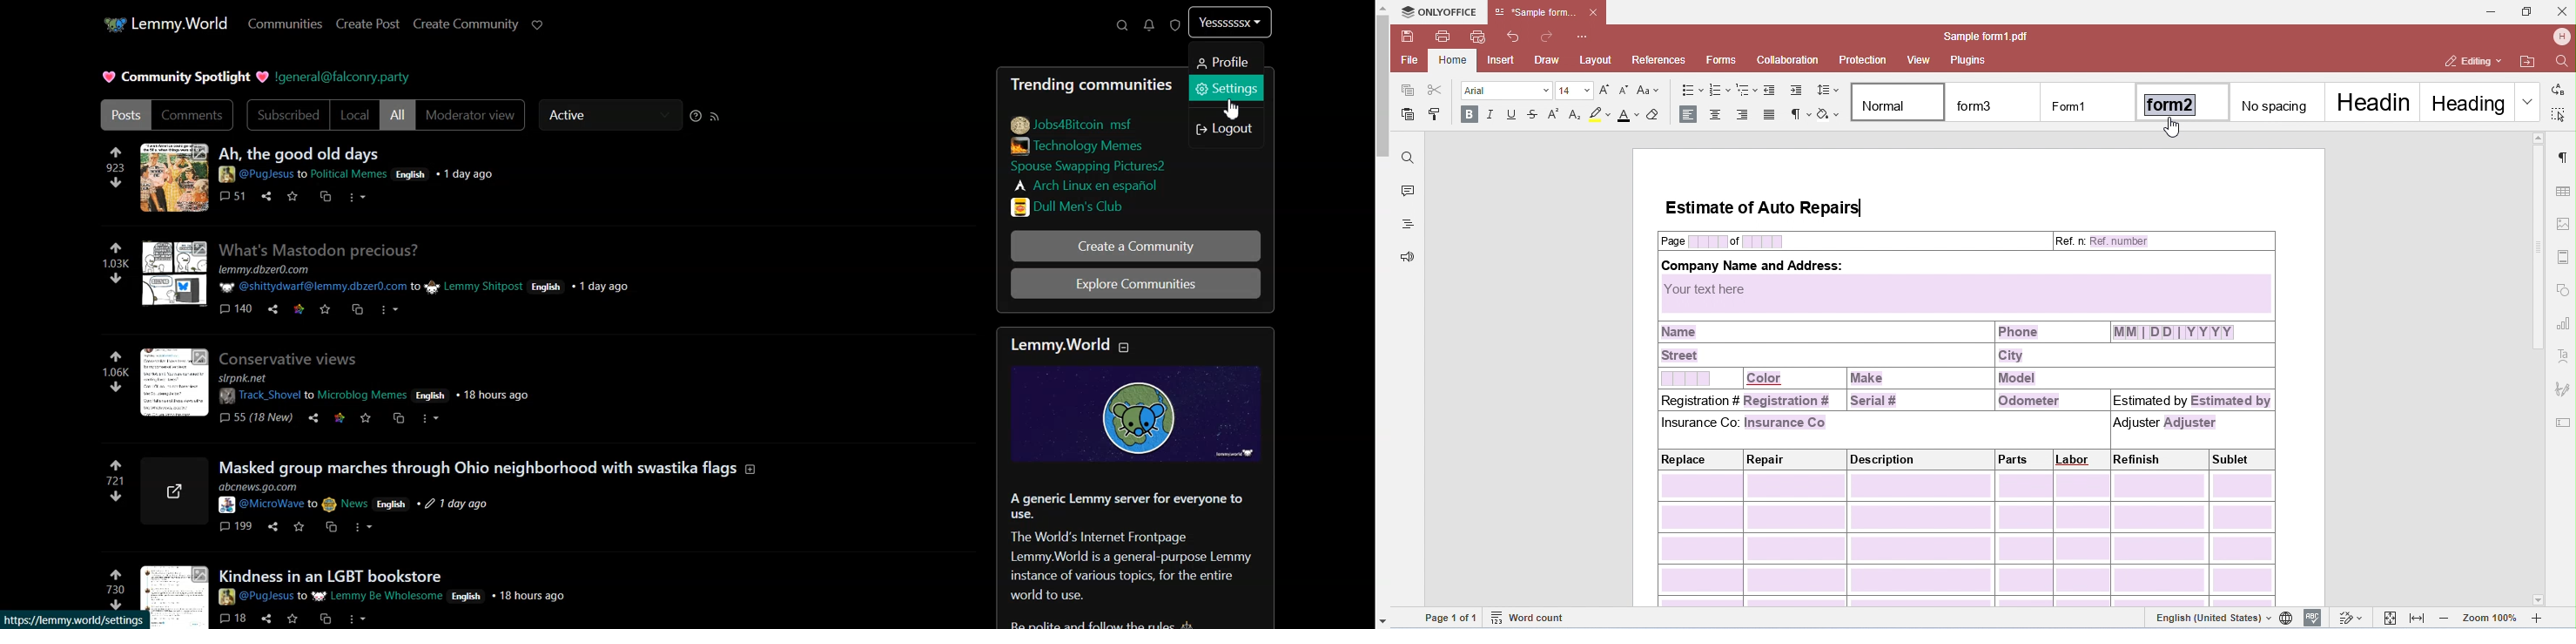 The height and width of the screenshot is (644, 2576). What do you see at coordinates (269, 195) in the screenshot?
I see `` at bounding box center [269, 195].